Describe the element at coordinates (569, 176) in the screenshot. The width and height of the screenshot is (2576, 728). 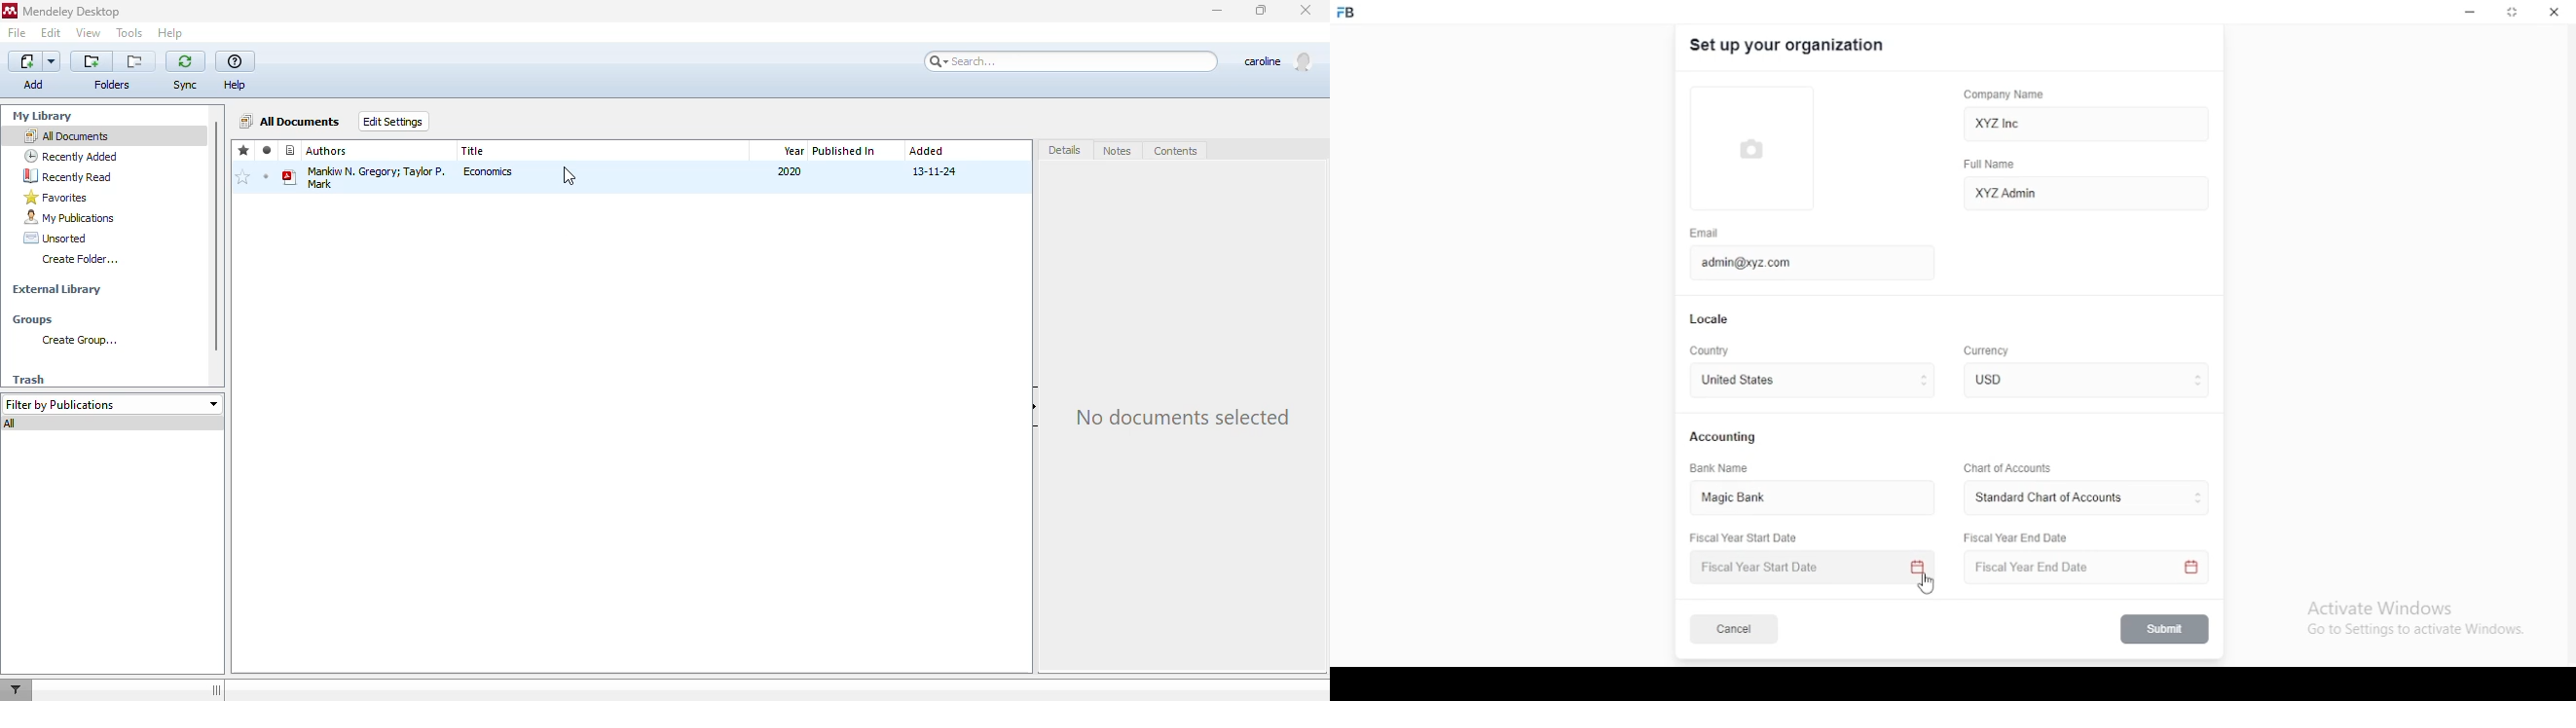
I see `cursor` at that location.